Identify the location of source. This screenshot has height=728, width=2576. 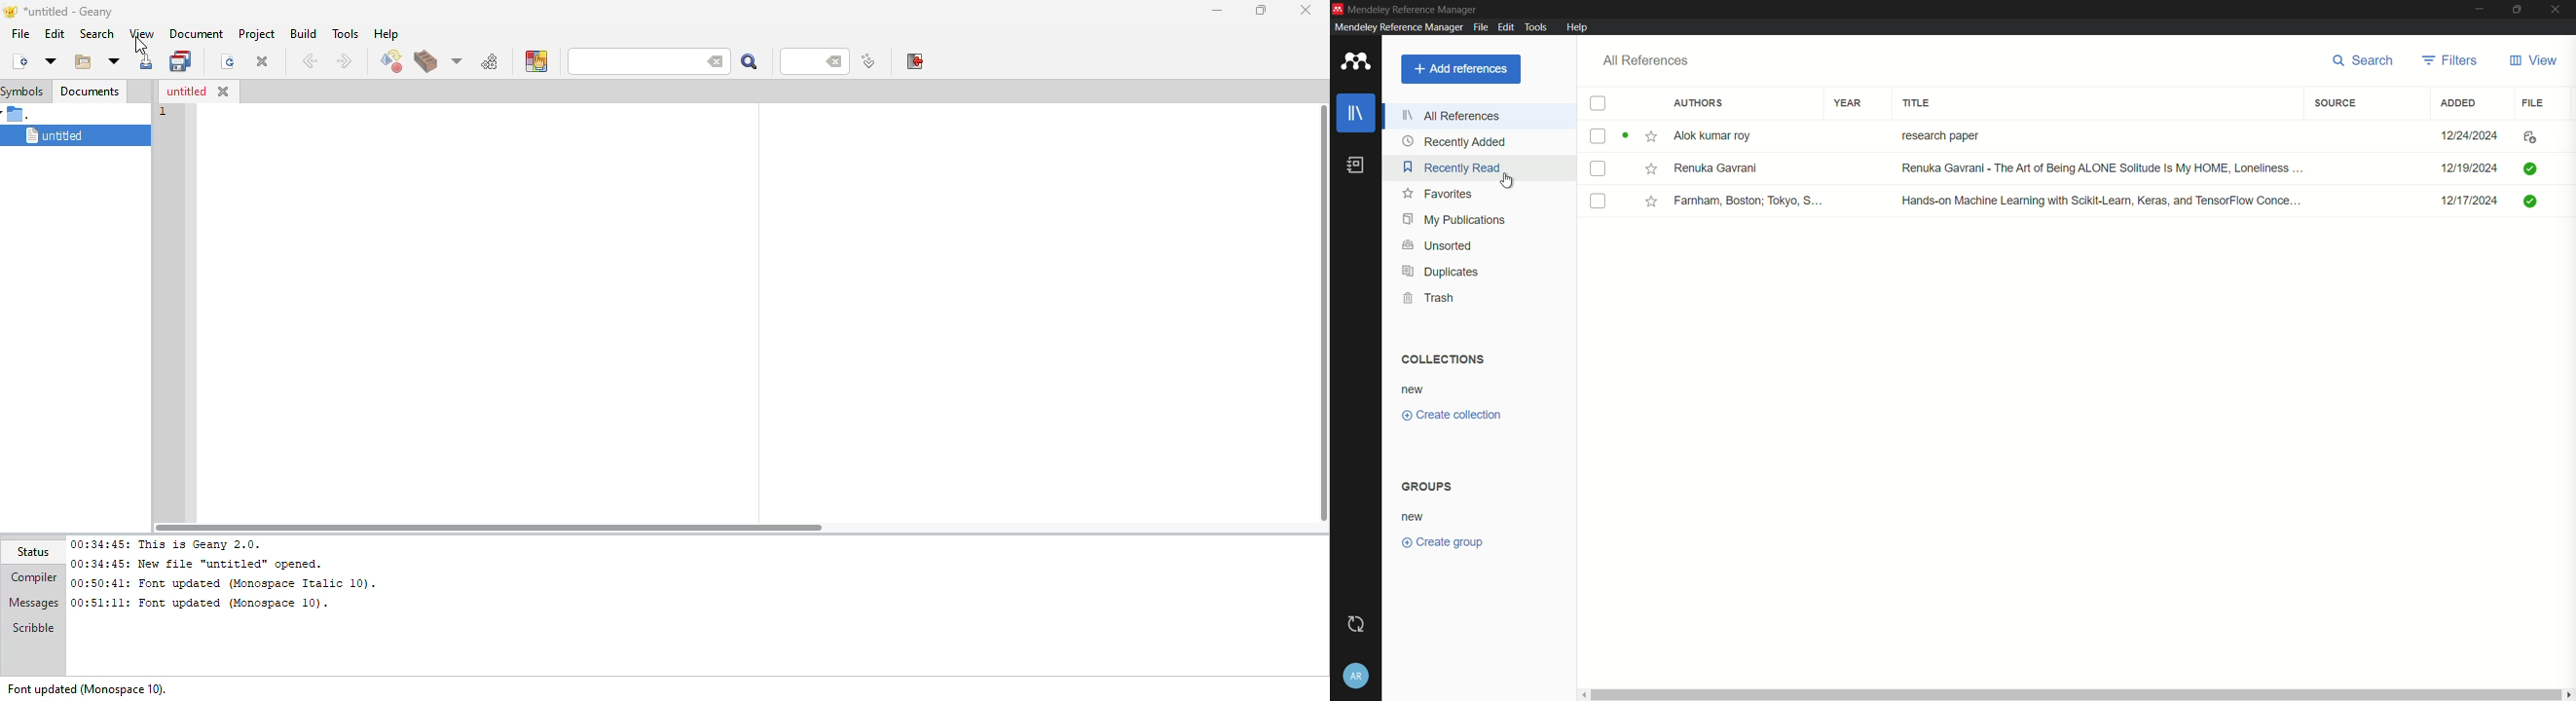
(2335, 103).